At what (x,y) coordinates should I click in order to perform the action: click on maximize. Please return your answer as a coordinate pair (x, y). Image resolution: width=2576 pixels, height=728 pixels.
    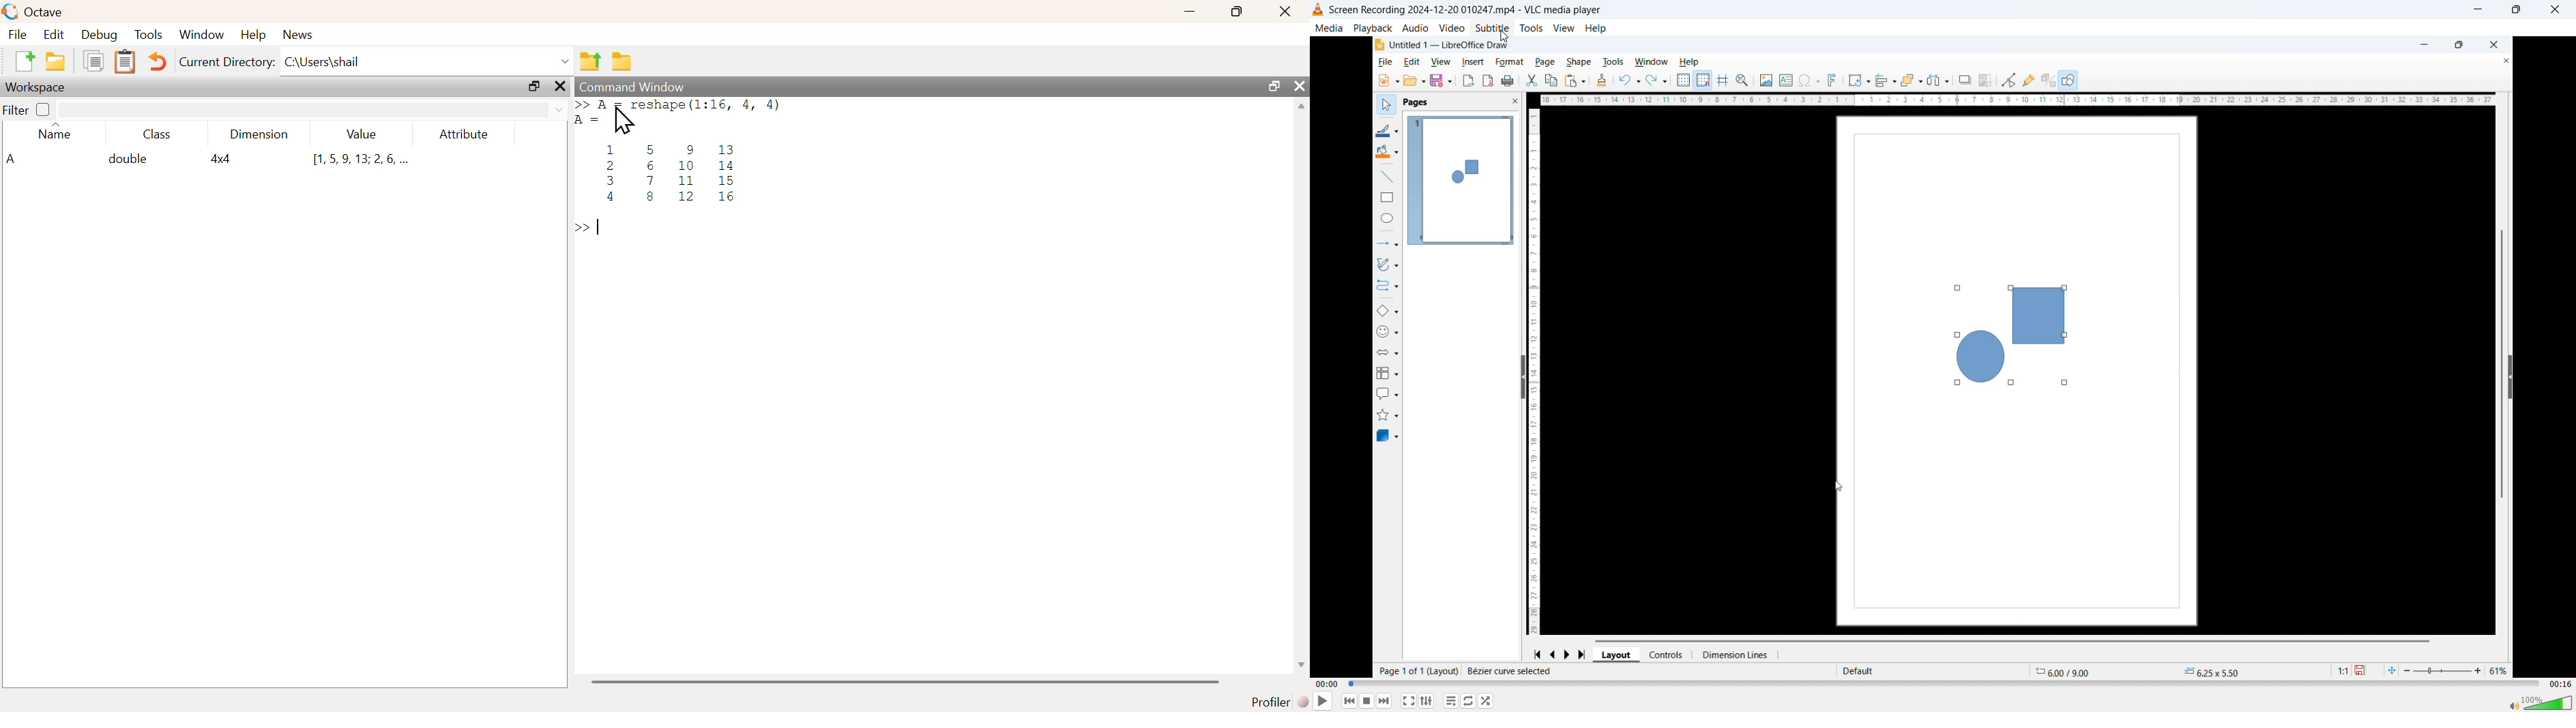
    Looking at the image, I should click on (2459, 45).